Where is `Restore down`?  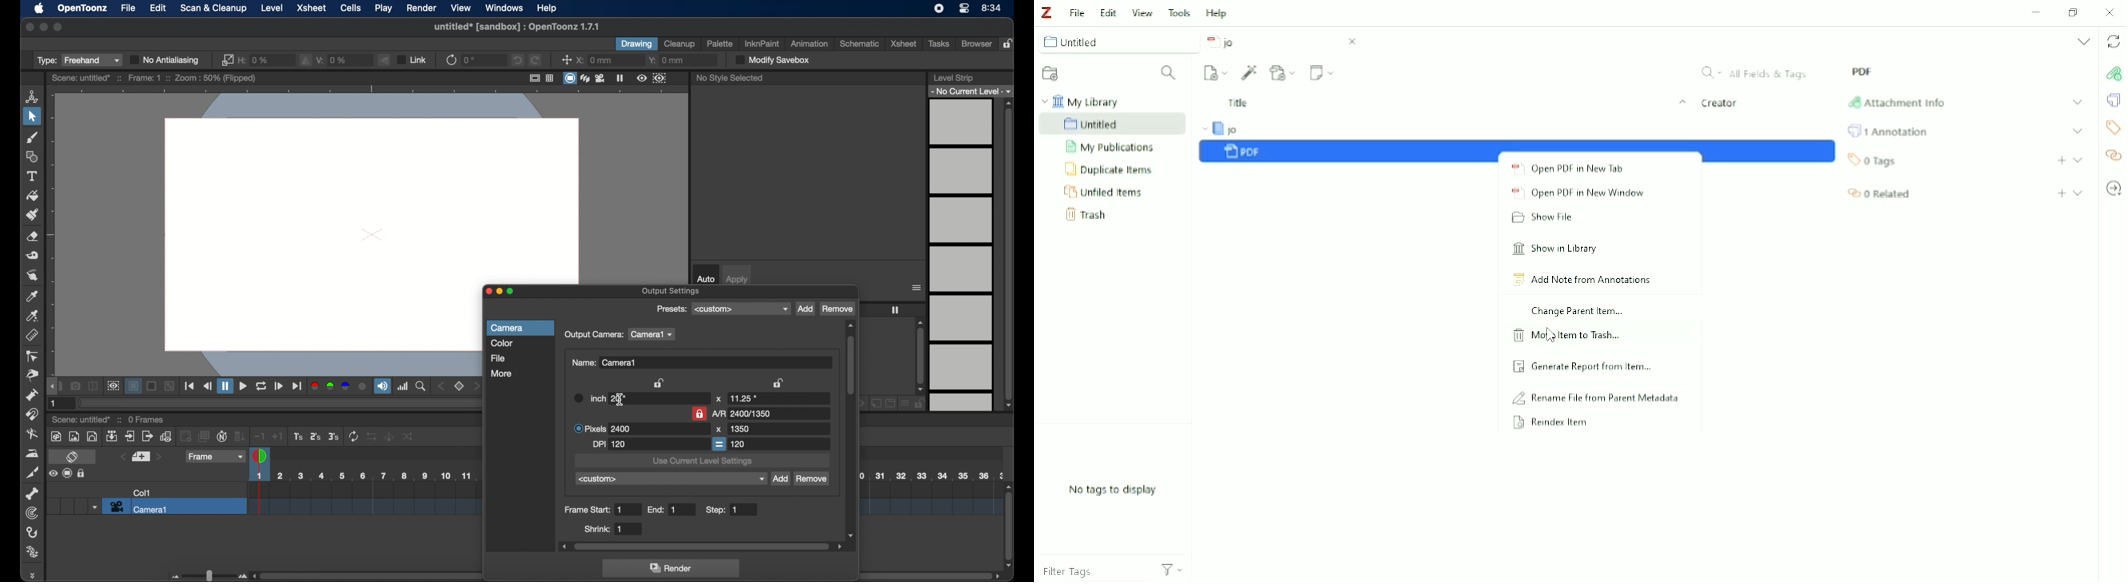 Restore down is located at coordinates (2074, 13).